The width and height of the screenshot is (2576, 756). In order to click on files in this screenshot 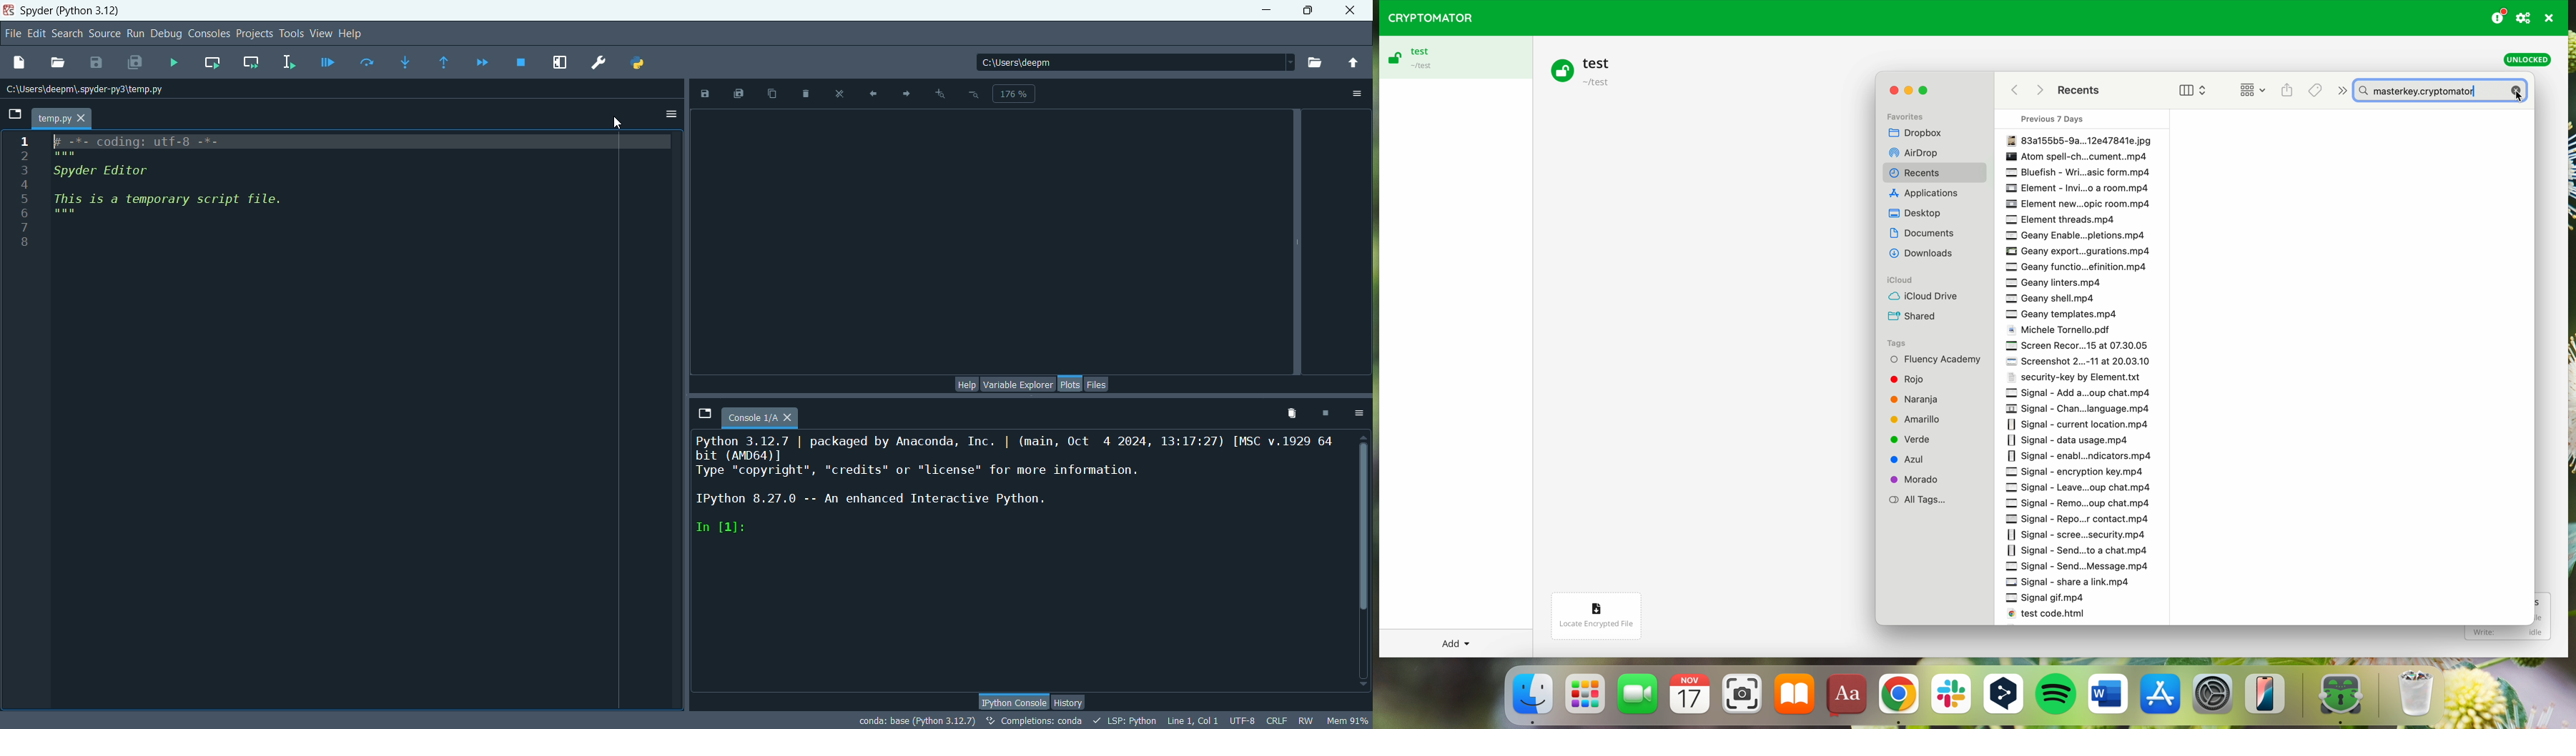, I will do `click(1099, 383)`.